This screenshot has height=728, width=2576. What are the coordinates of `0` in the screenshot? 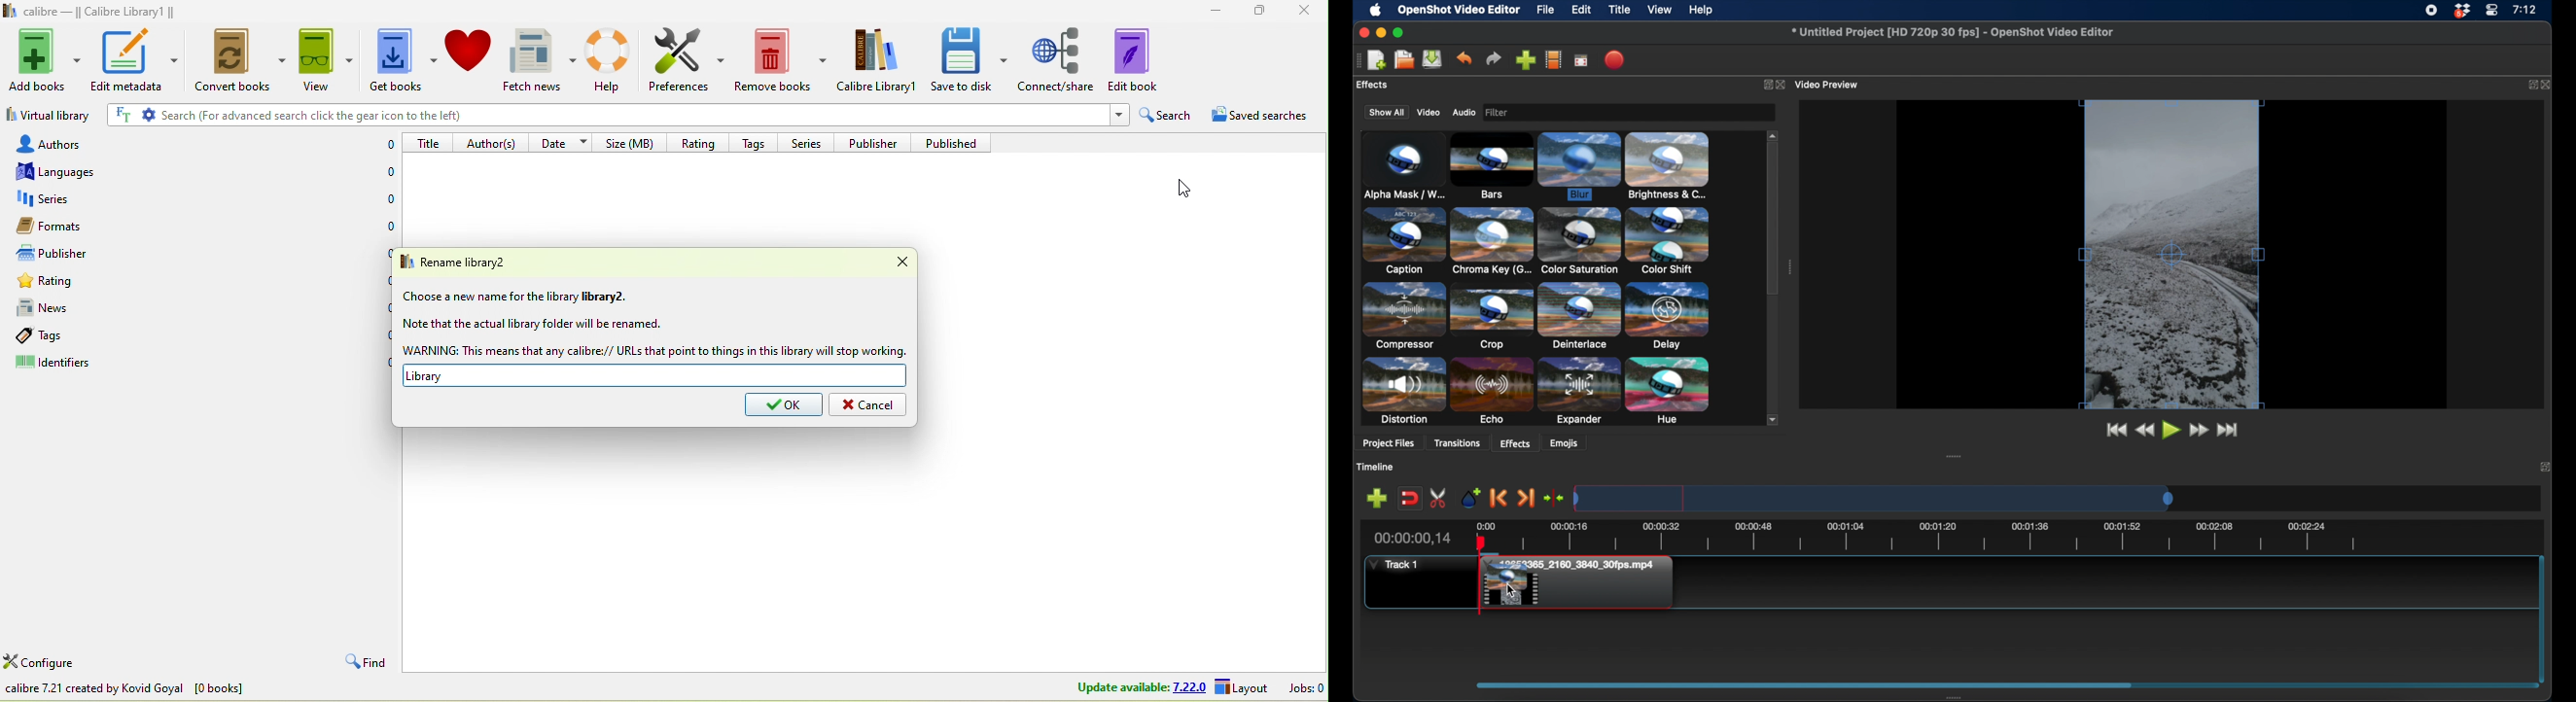 It's located at (380, 334).